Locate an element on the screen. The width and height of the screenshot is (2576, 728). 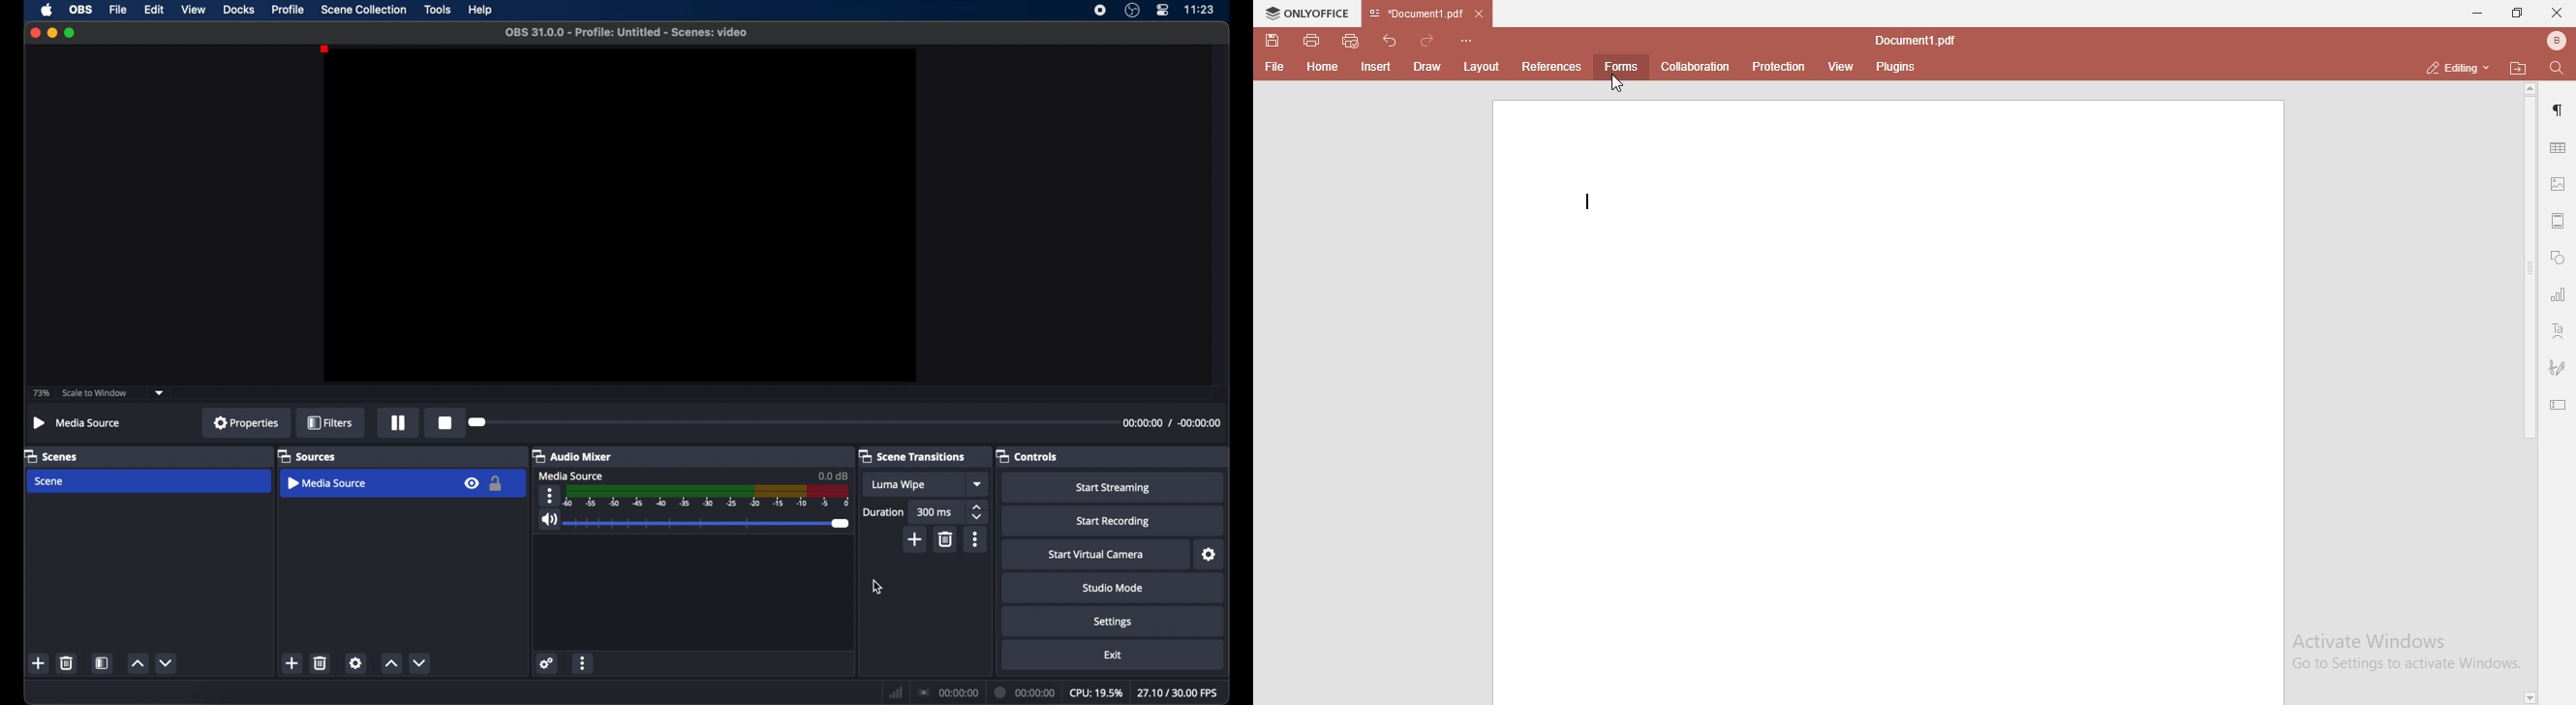
more options is located at coordinates (585, 663).